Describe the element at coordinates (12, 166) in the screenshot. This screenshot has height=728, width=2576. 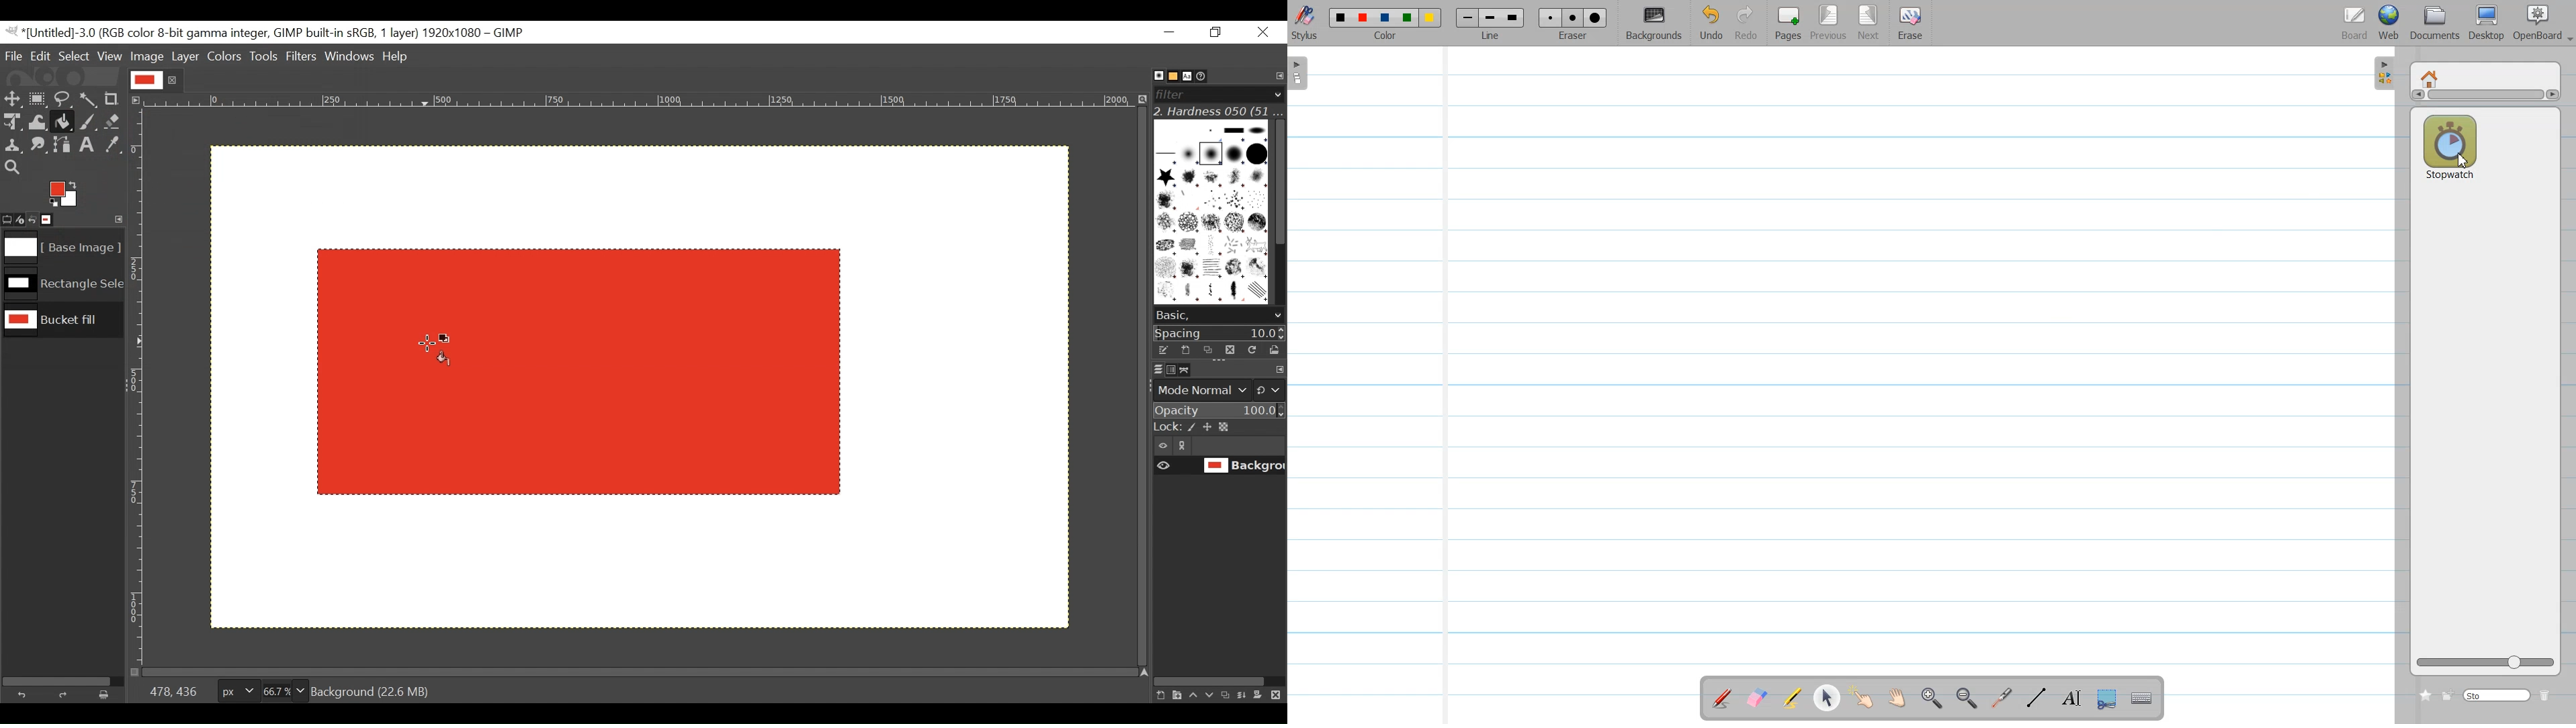
I see `Zoom tool` at that location.